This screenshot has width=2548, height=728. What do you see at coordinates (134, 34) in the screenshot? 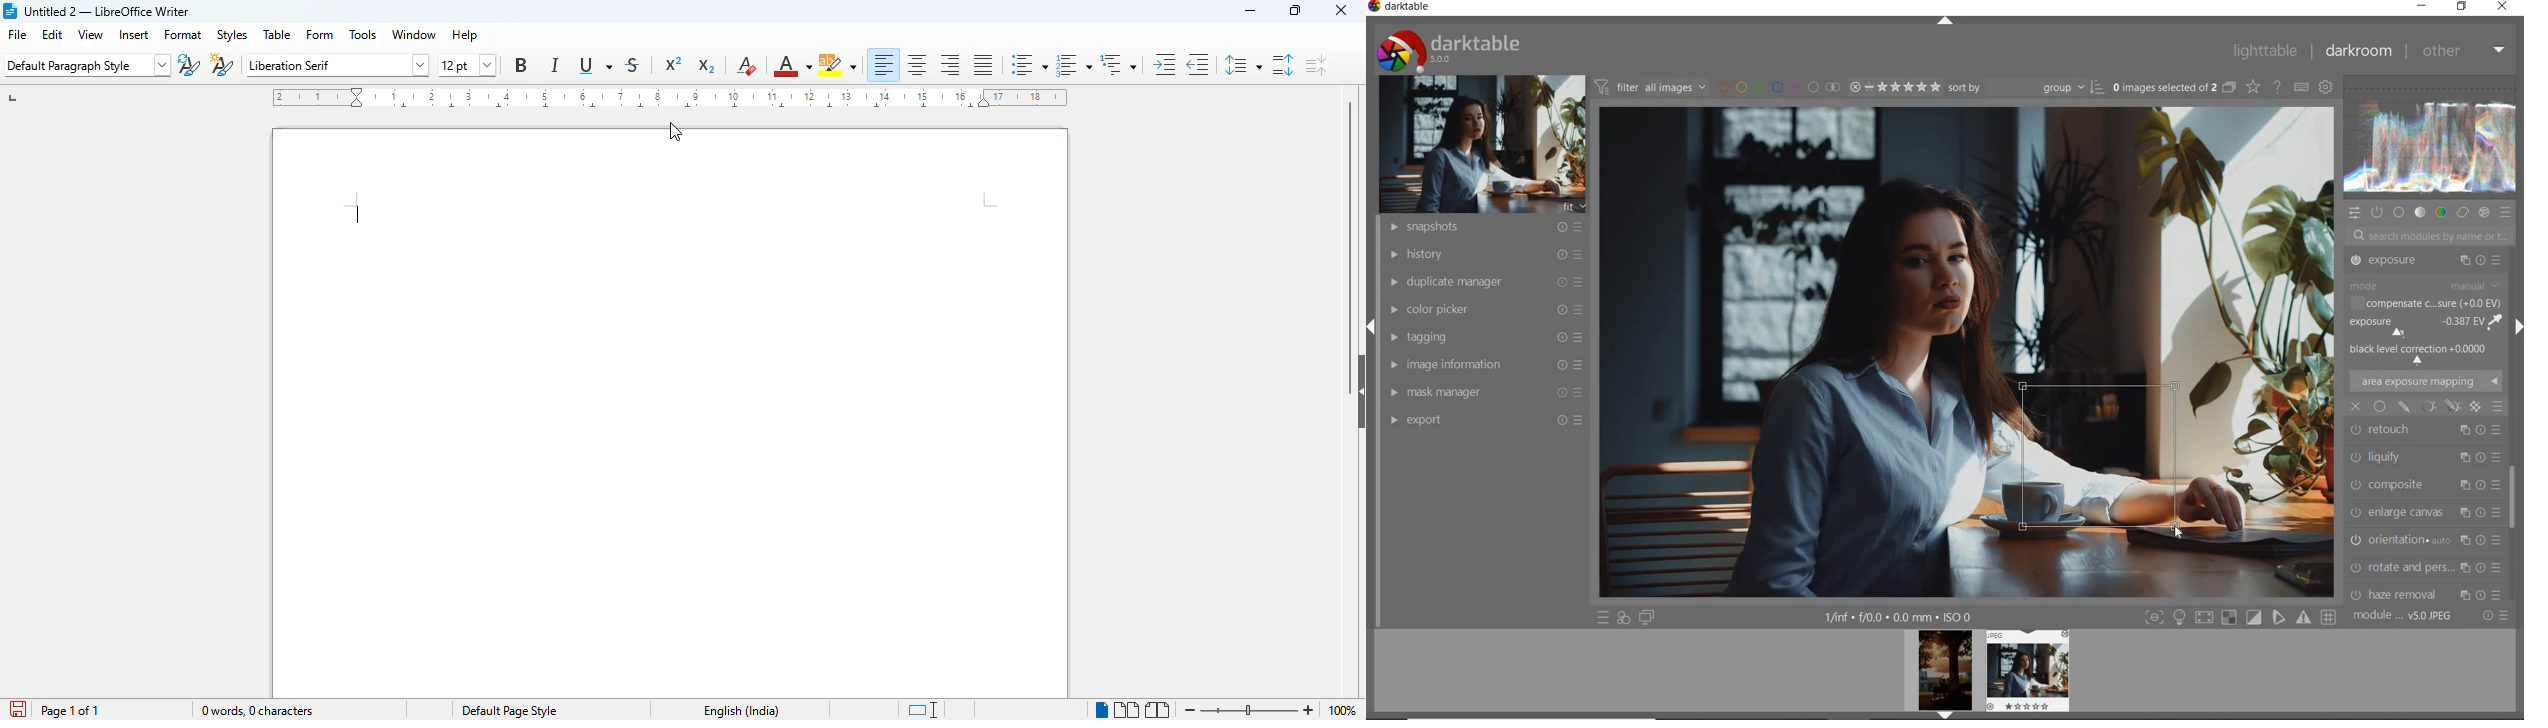
I see `insert` at bounding box center [134, 34].